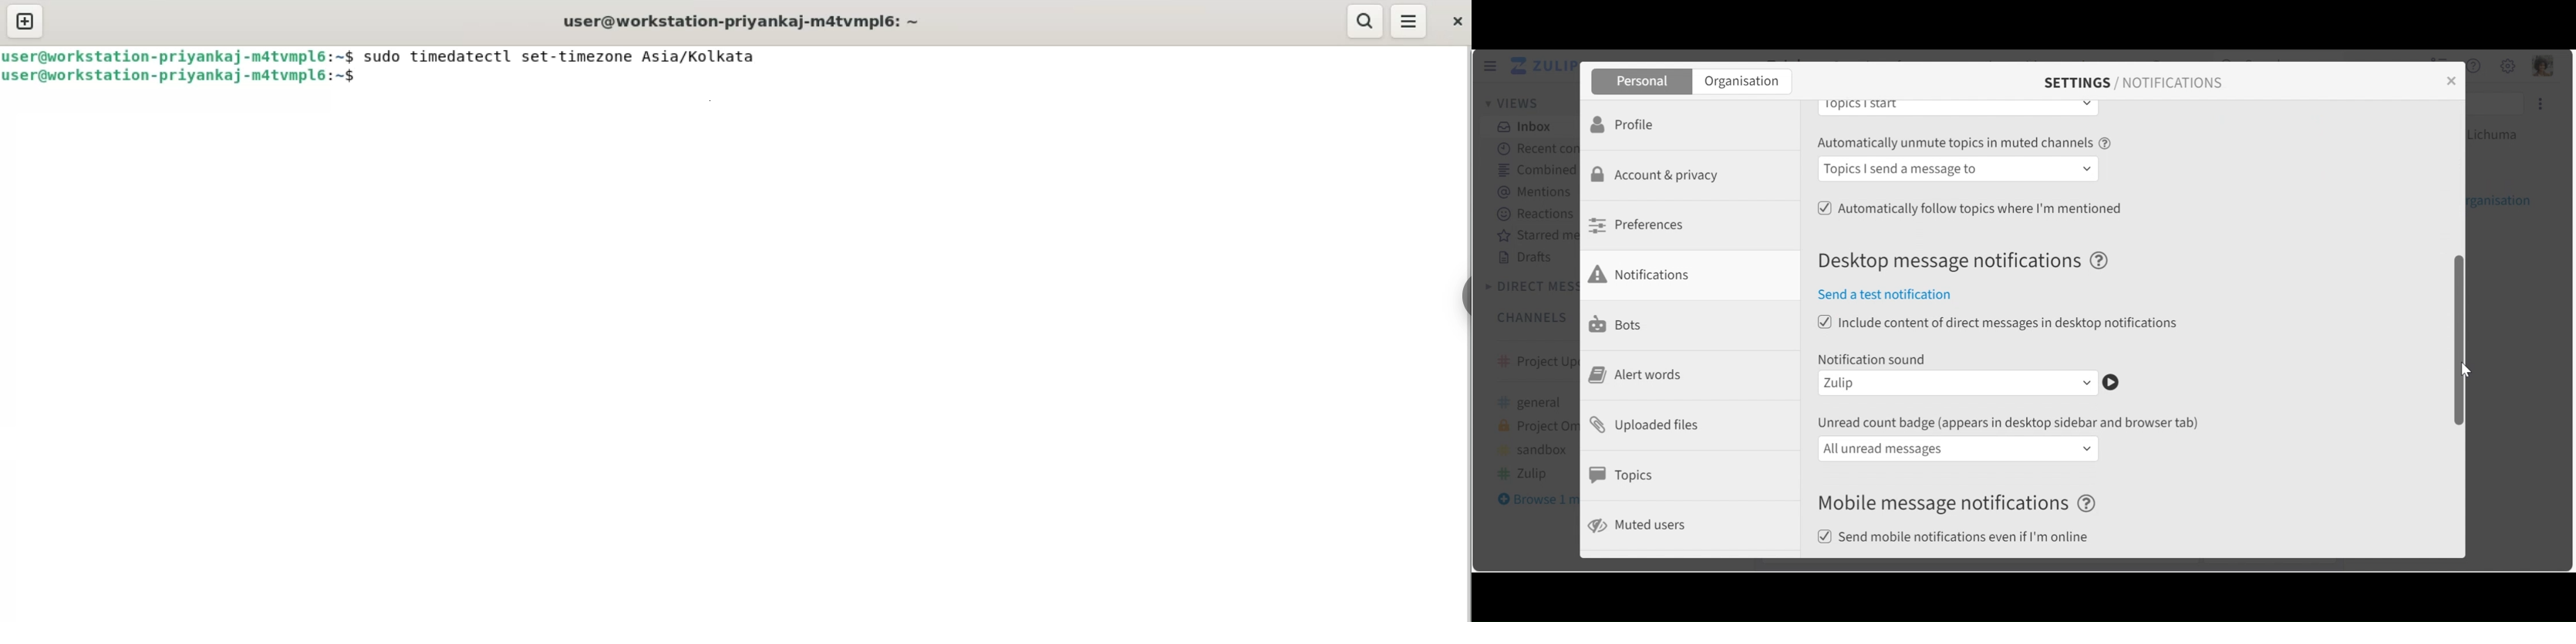  I want to click on Desktop message notifications, so click(1969, 261).